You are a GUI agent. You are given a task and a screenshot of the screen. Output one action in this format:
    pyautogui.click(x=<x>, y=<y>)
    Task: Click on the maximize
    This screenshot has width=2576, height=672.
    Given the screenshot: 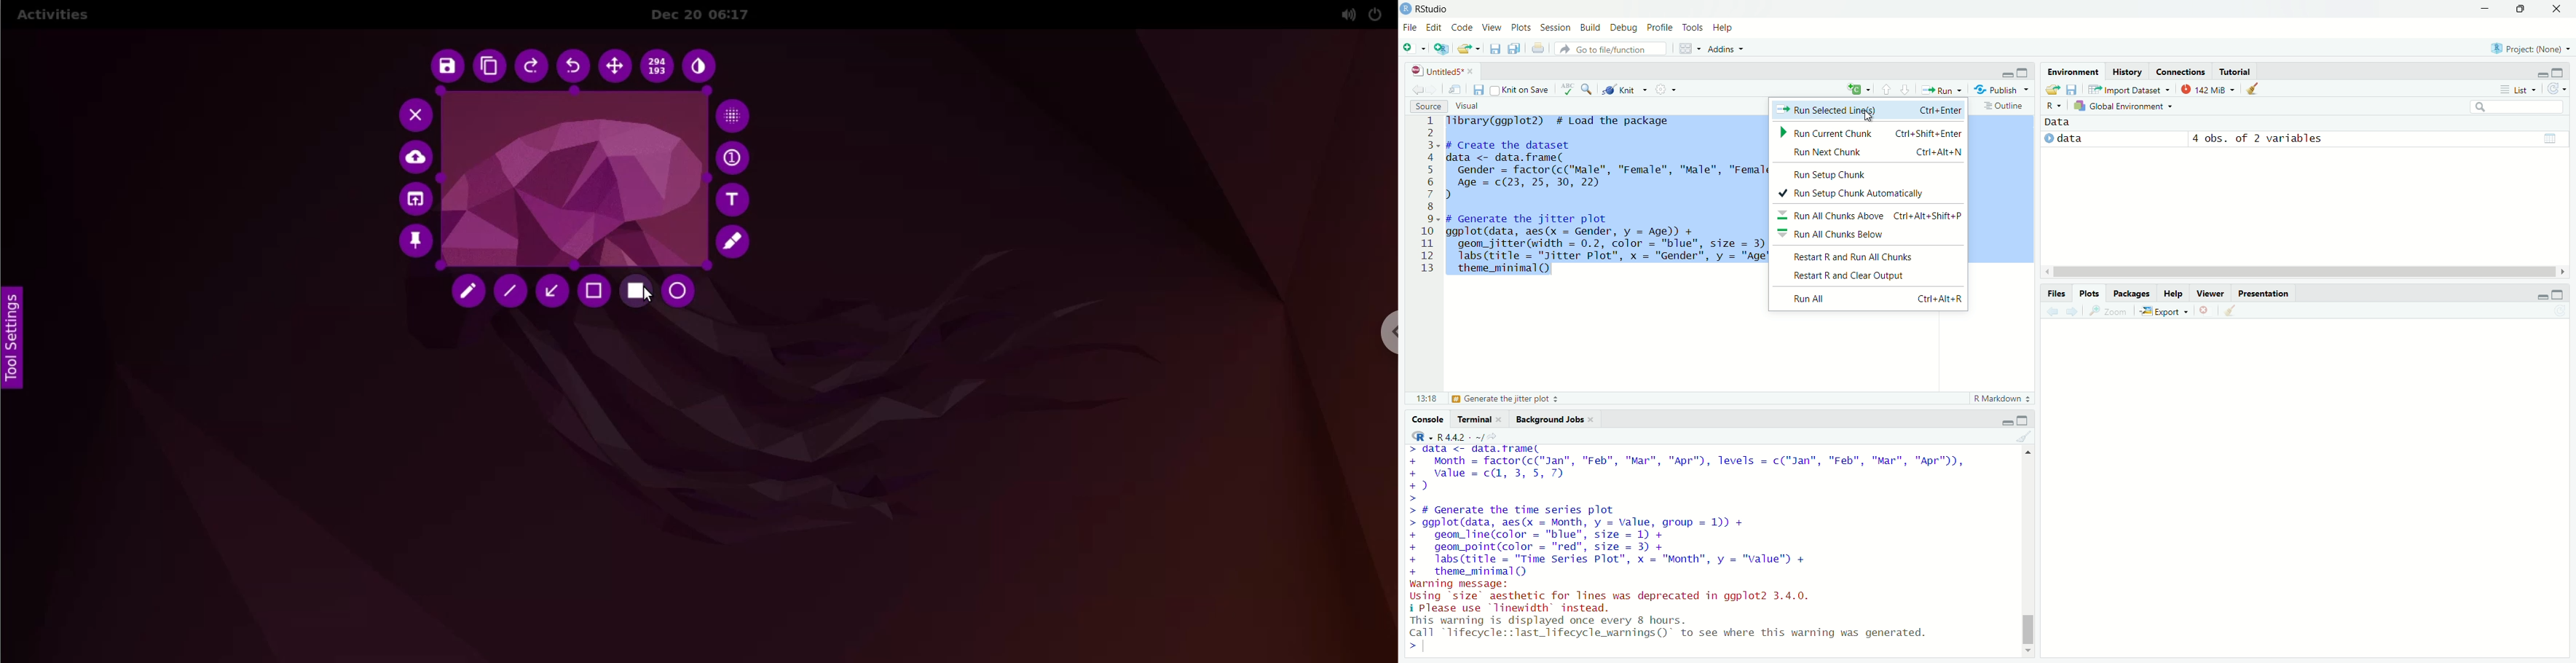 What is the action you would take?
    pyautogui.click(x=2025, y=71)
    